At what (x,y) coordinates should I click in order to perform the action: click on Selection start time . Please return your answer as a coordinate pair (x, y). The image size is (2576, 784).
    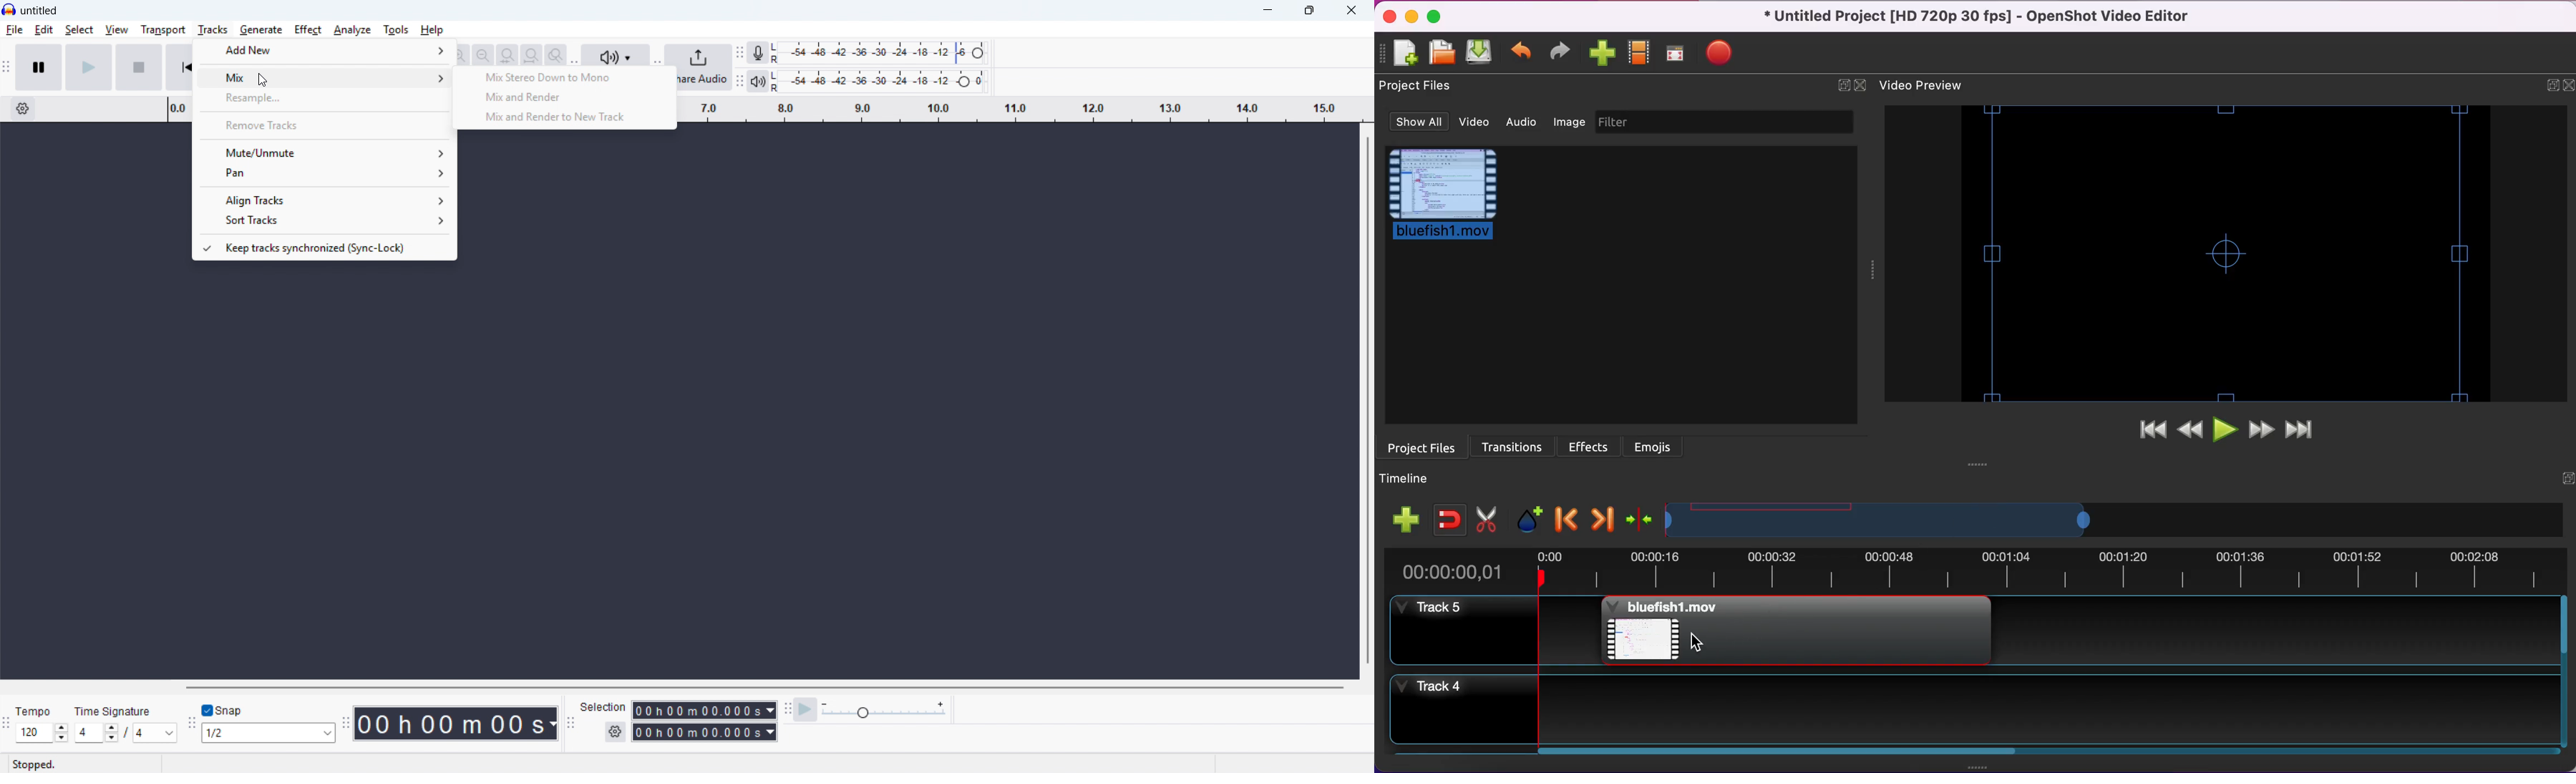
    Looking at the image, I should click on (704, 710).